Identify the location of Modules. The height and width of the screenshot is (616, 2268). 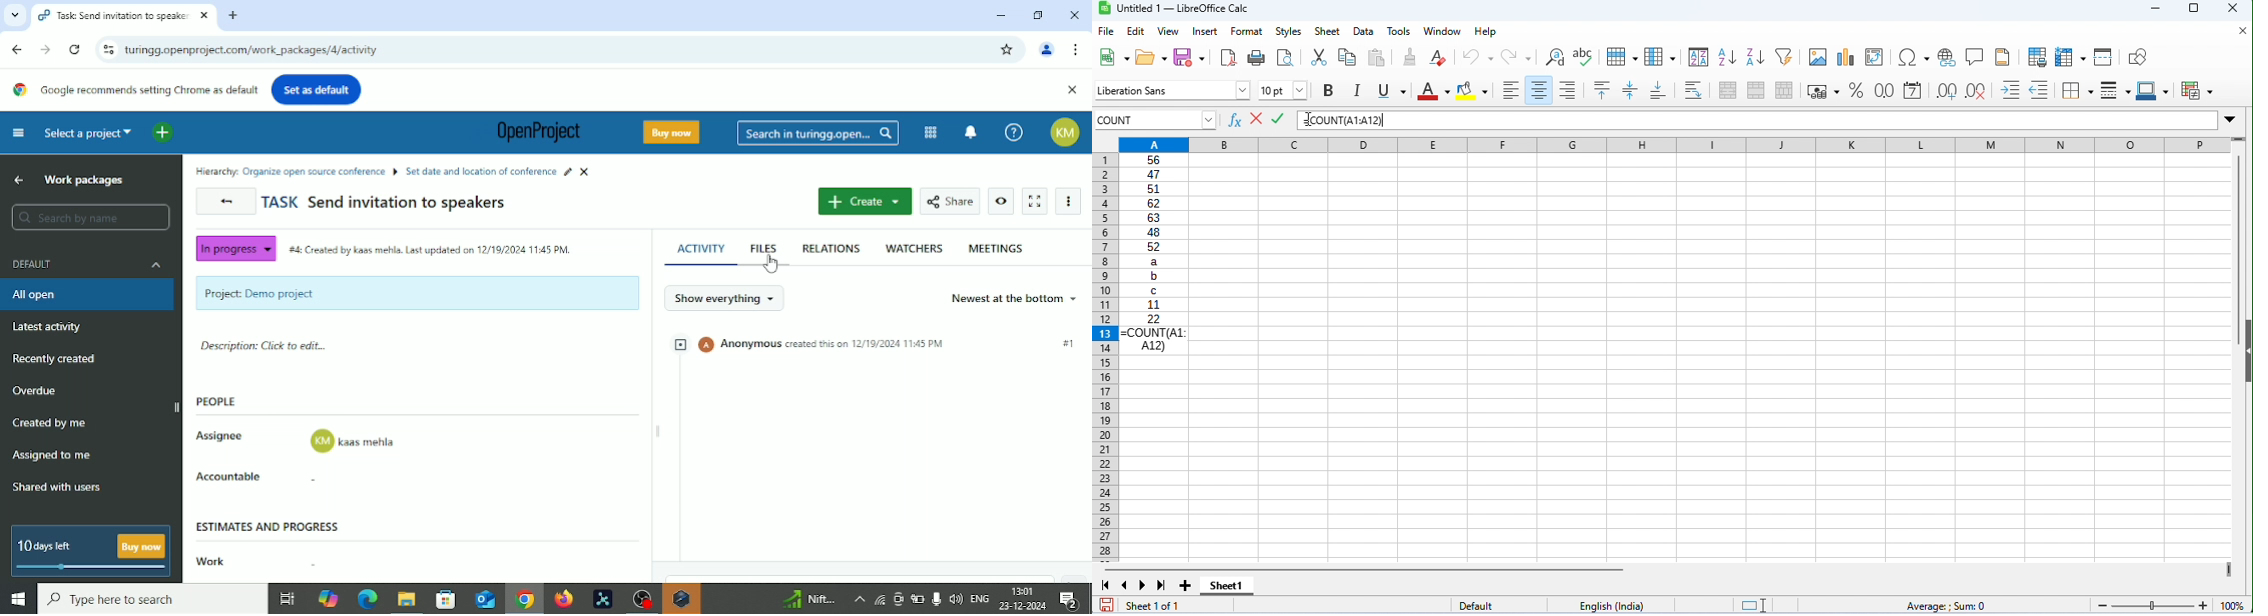
(930, 132).